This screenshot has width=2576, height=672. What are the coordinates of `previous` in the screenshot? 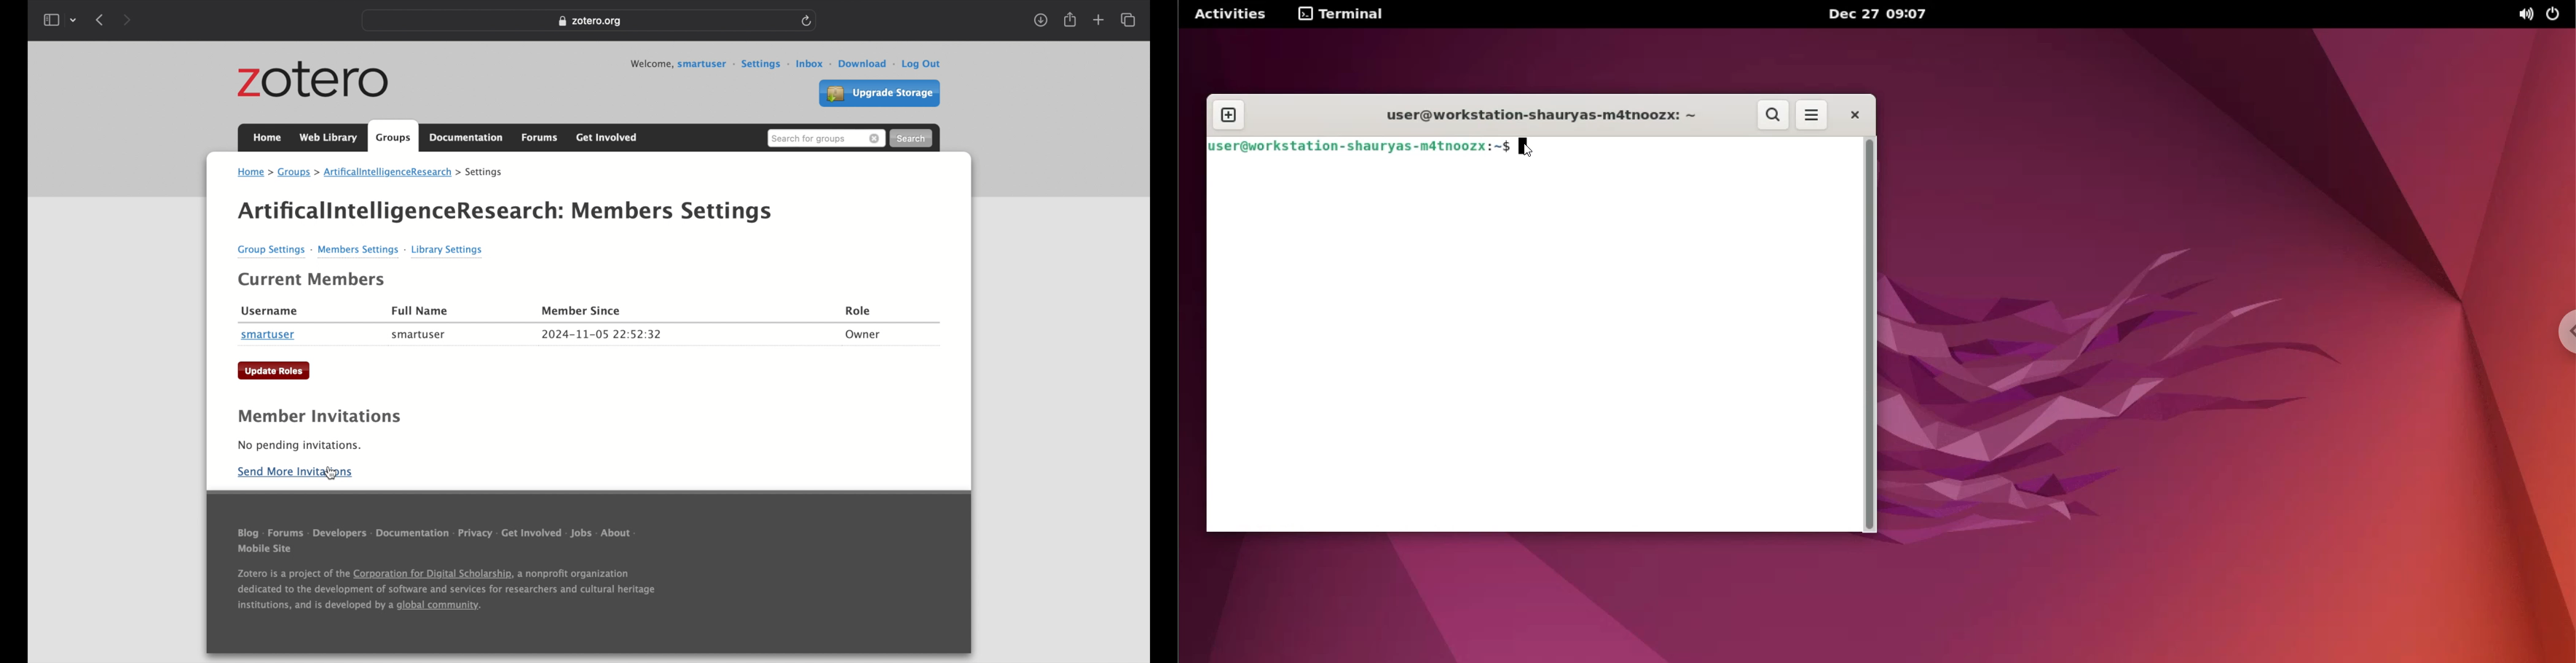 It's located at (99, 21).